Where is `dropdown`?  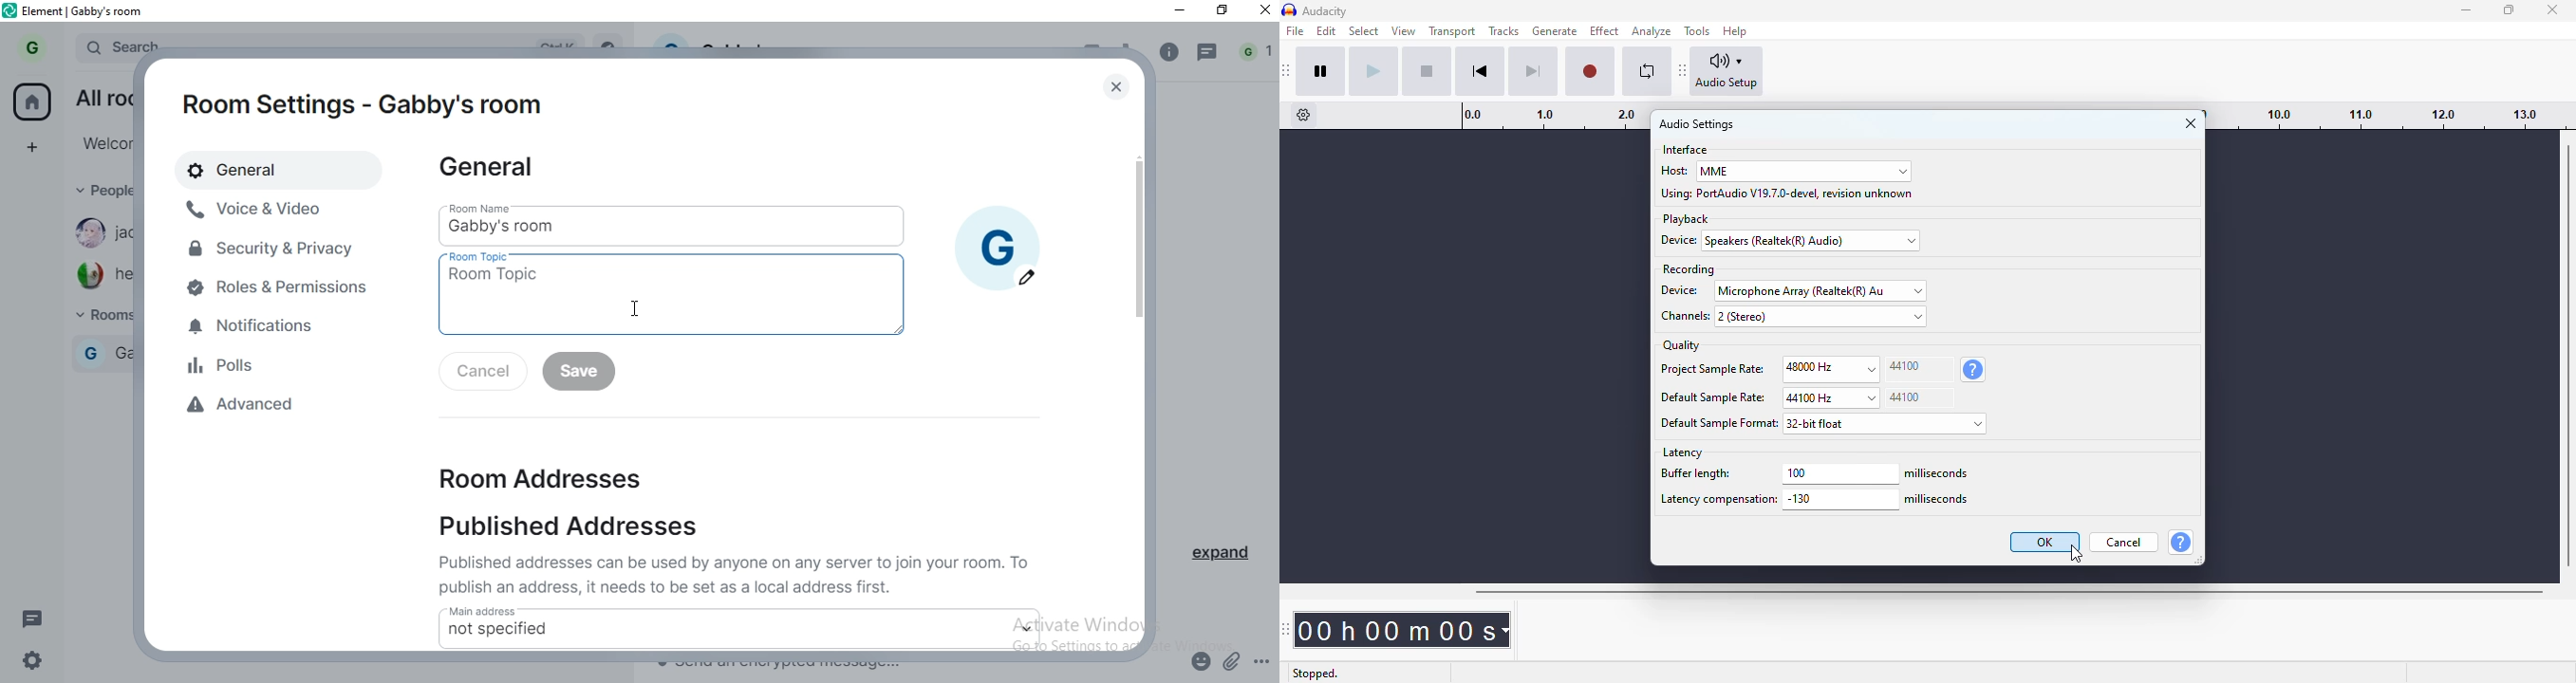 dropdown is located at coordinates (1029, 628).